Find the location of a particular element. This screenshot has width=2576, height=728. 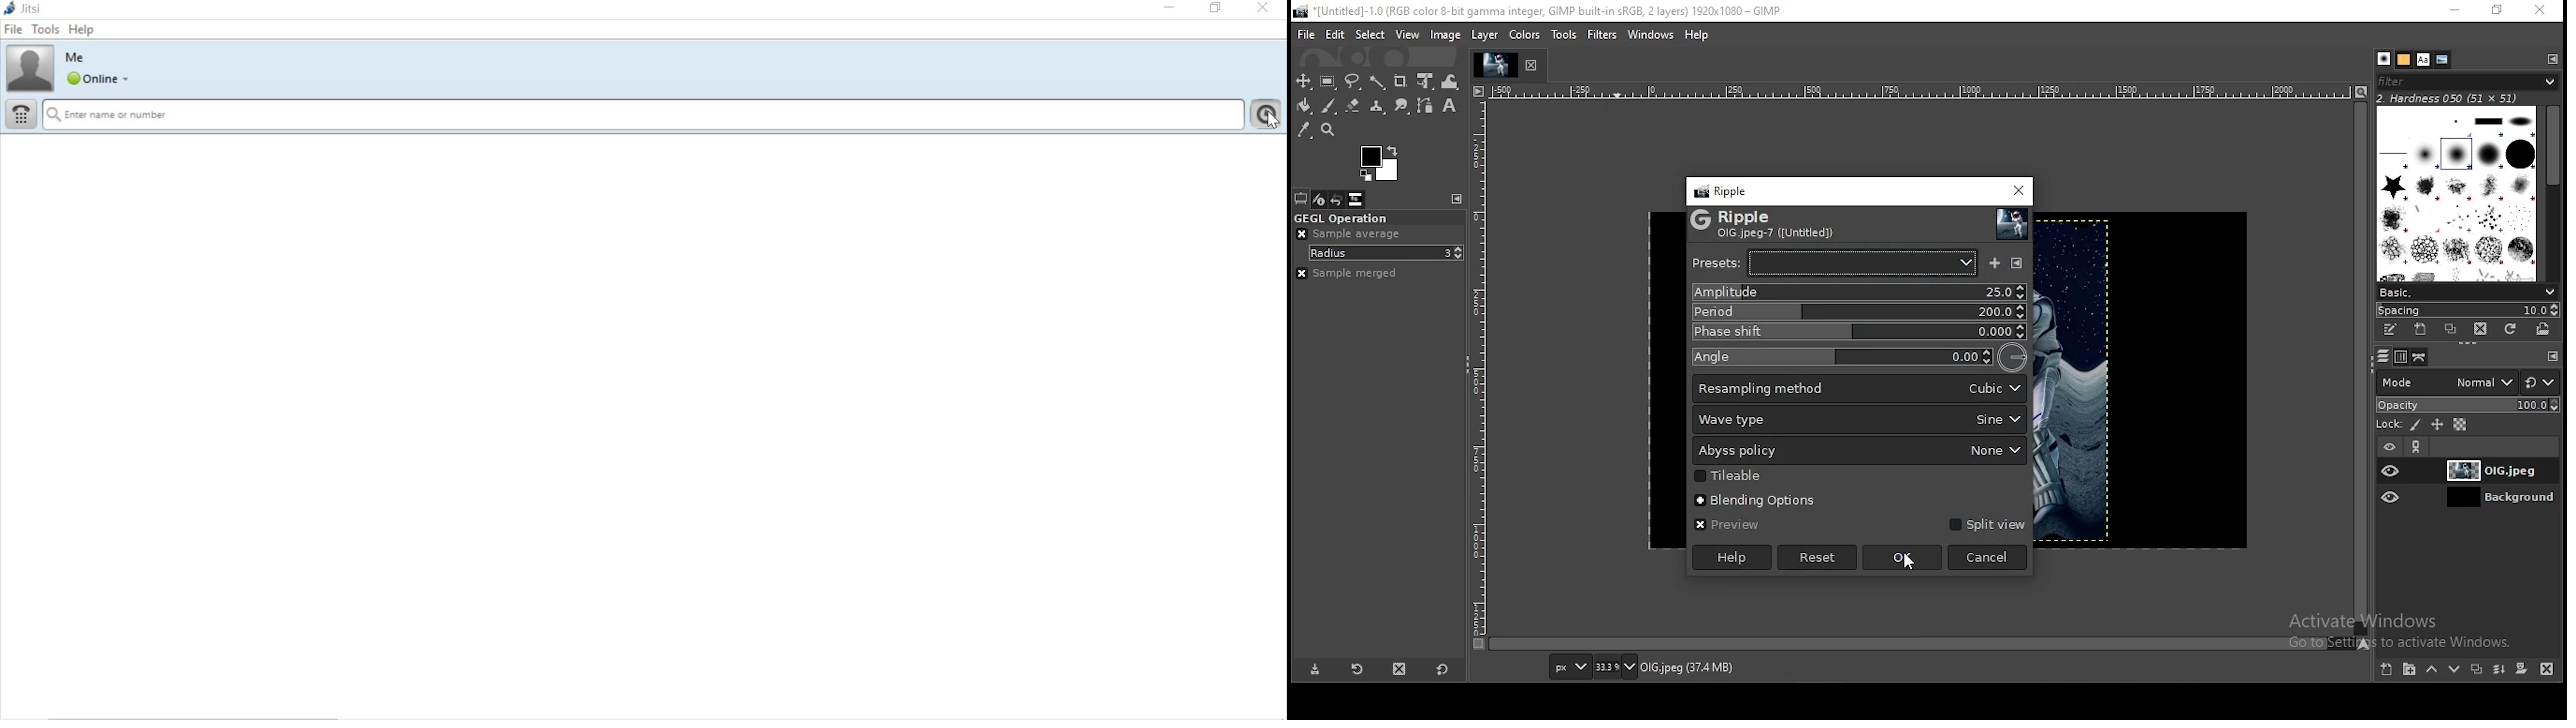

open brush as image is located at coordinates (2544, 330).